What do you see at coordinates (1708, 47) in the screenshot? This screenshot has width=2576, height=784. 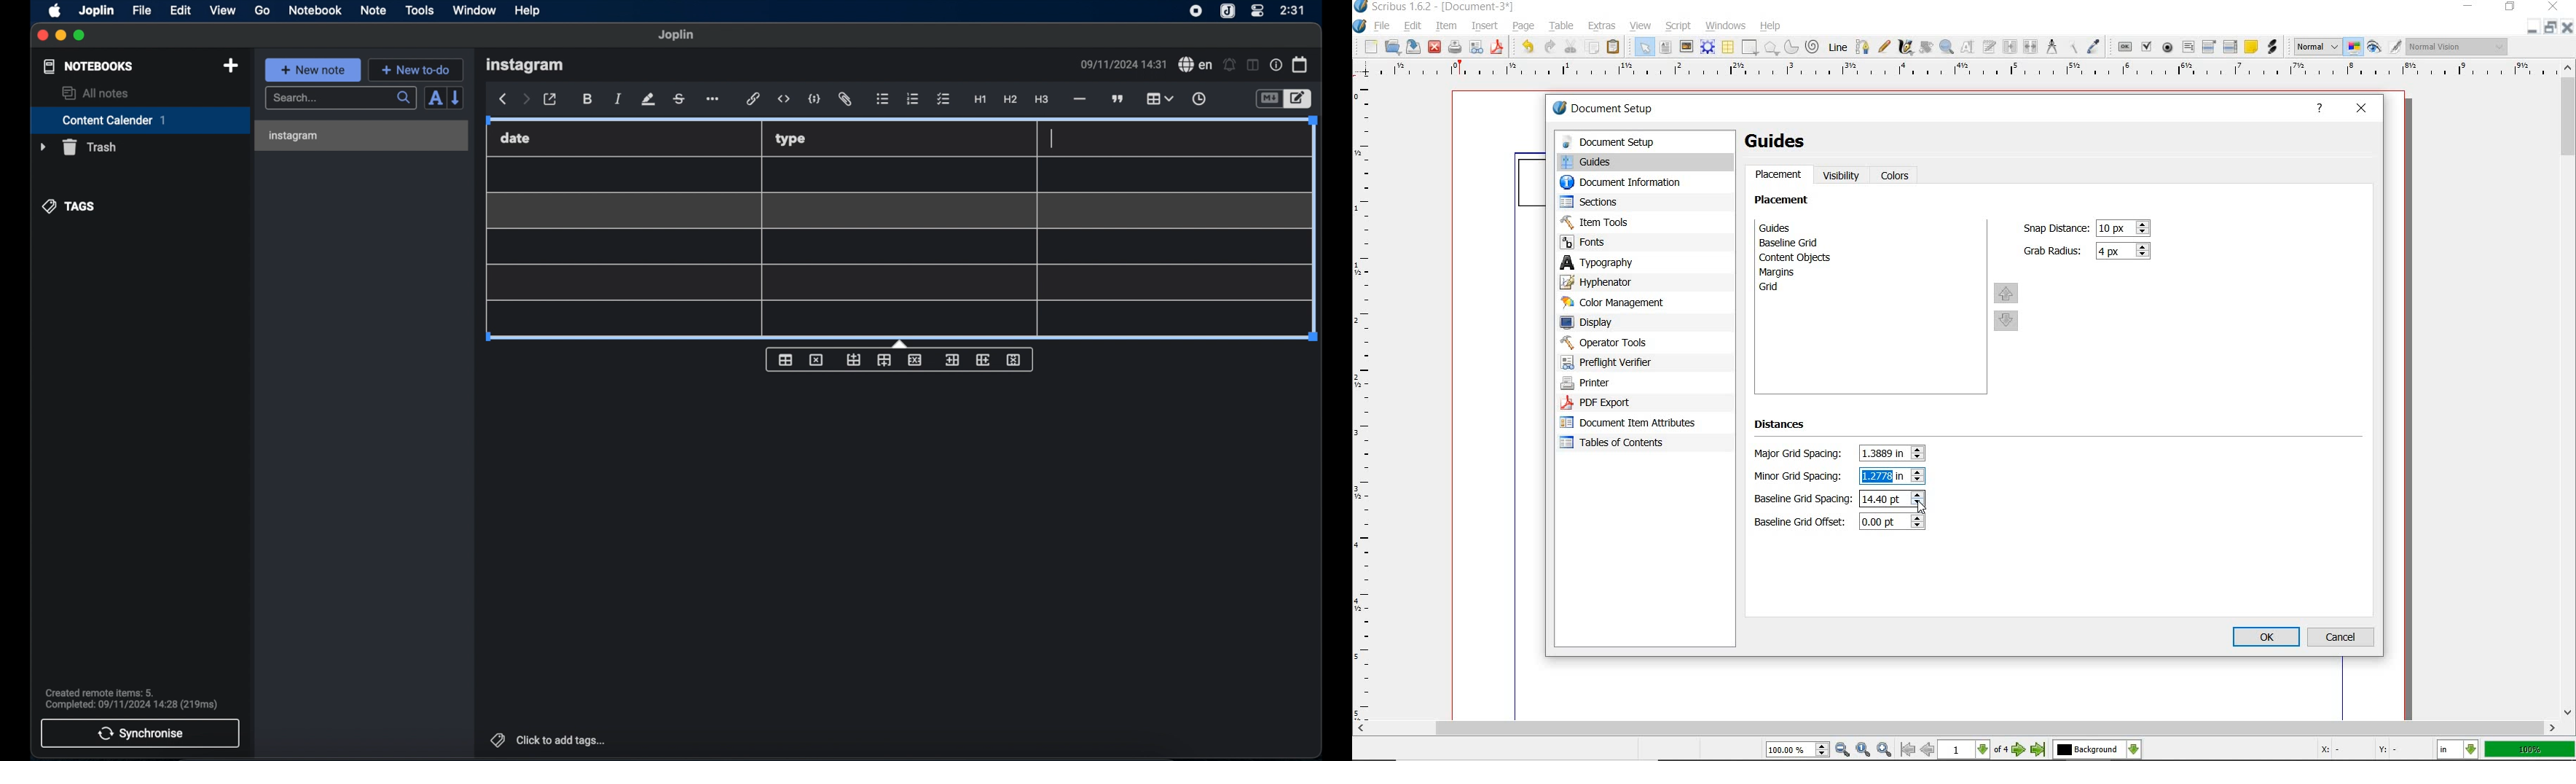 I see `render frame` at bounding box center [1708, 47].